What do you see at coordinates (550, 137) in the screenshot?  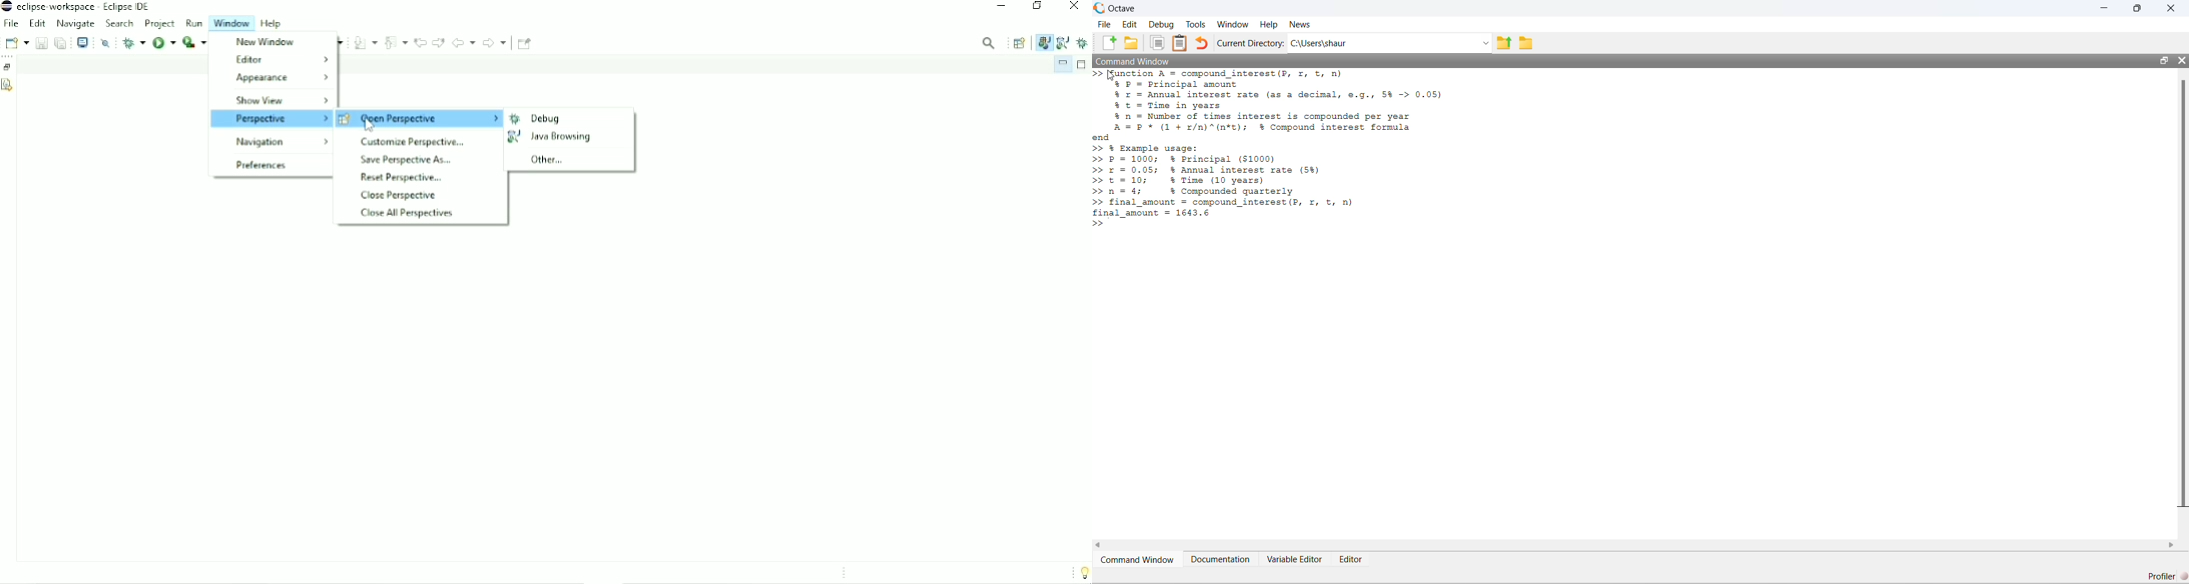 I see `Java Browsing` at bounding box center [550, 137].